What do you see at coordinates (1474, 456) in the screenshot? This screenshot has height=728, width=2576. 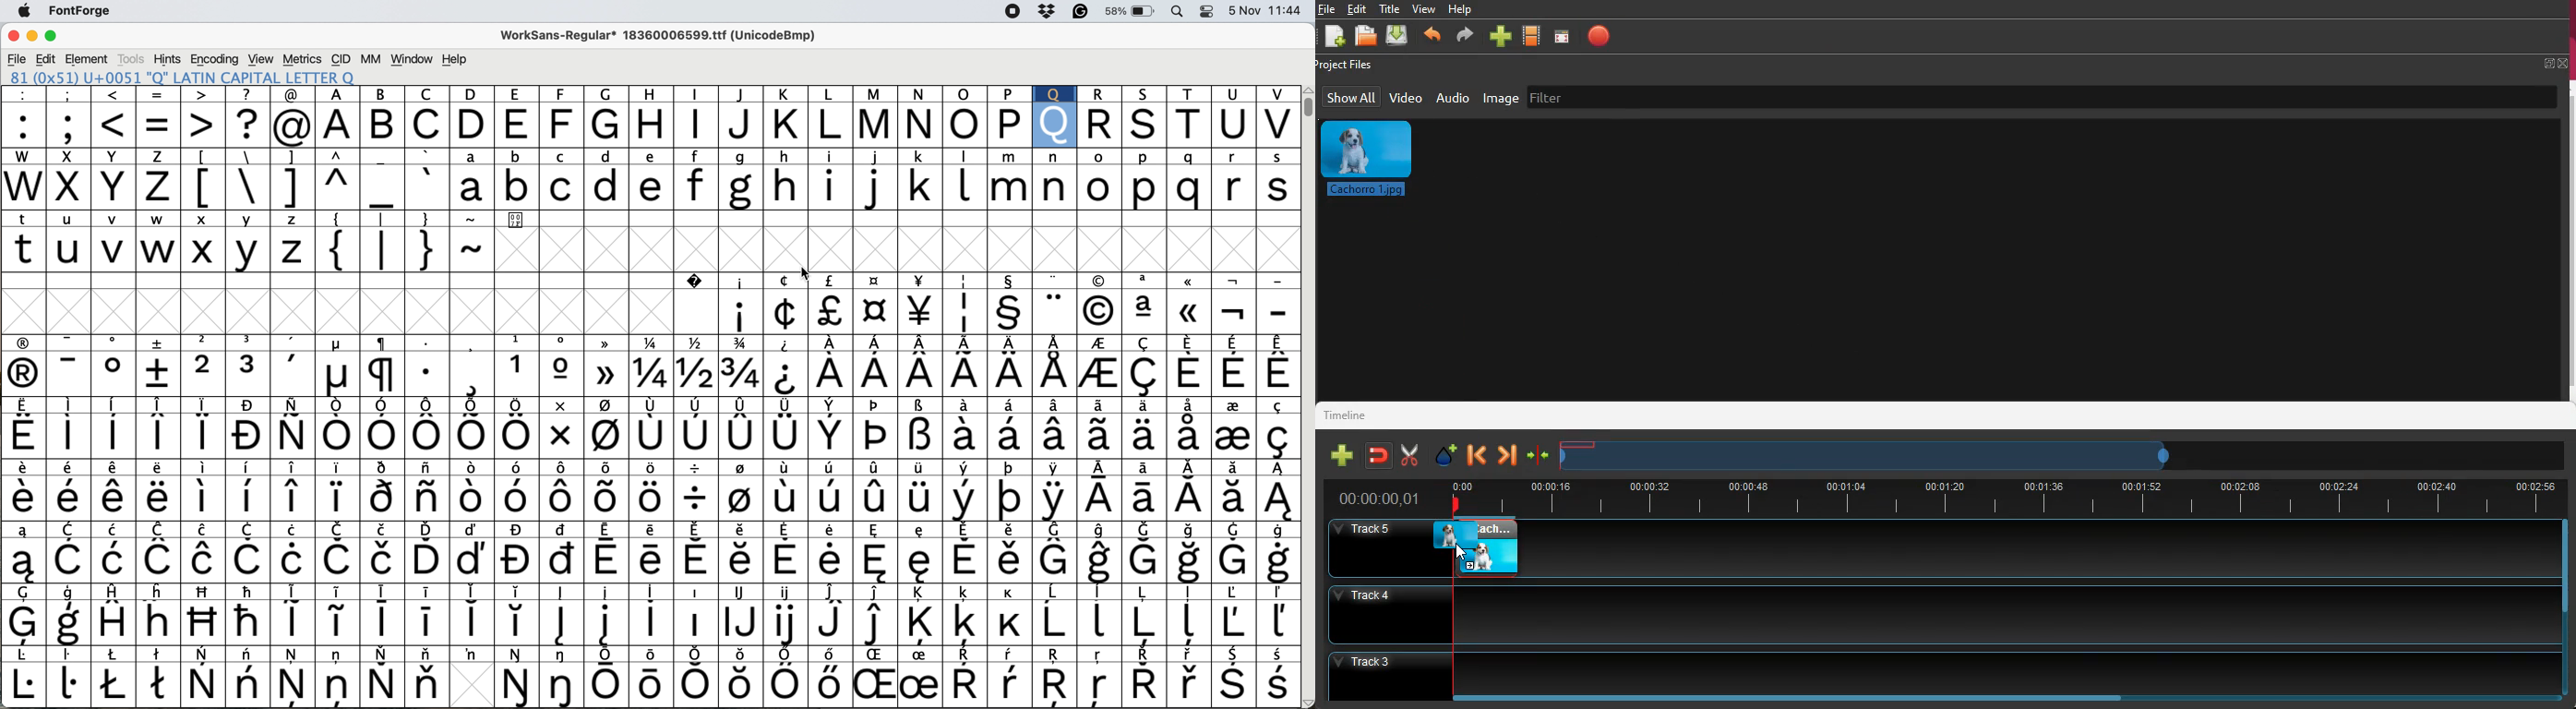 I see `back` at bounding box center [1474, 456].